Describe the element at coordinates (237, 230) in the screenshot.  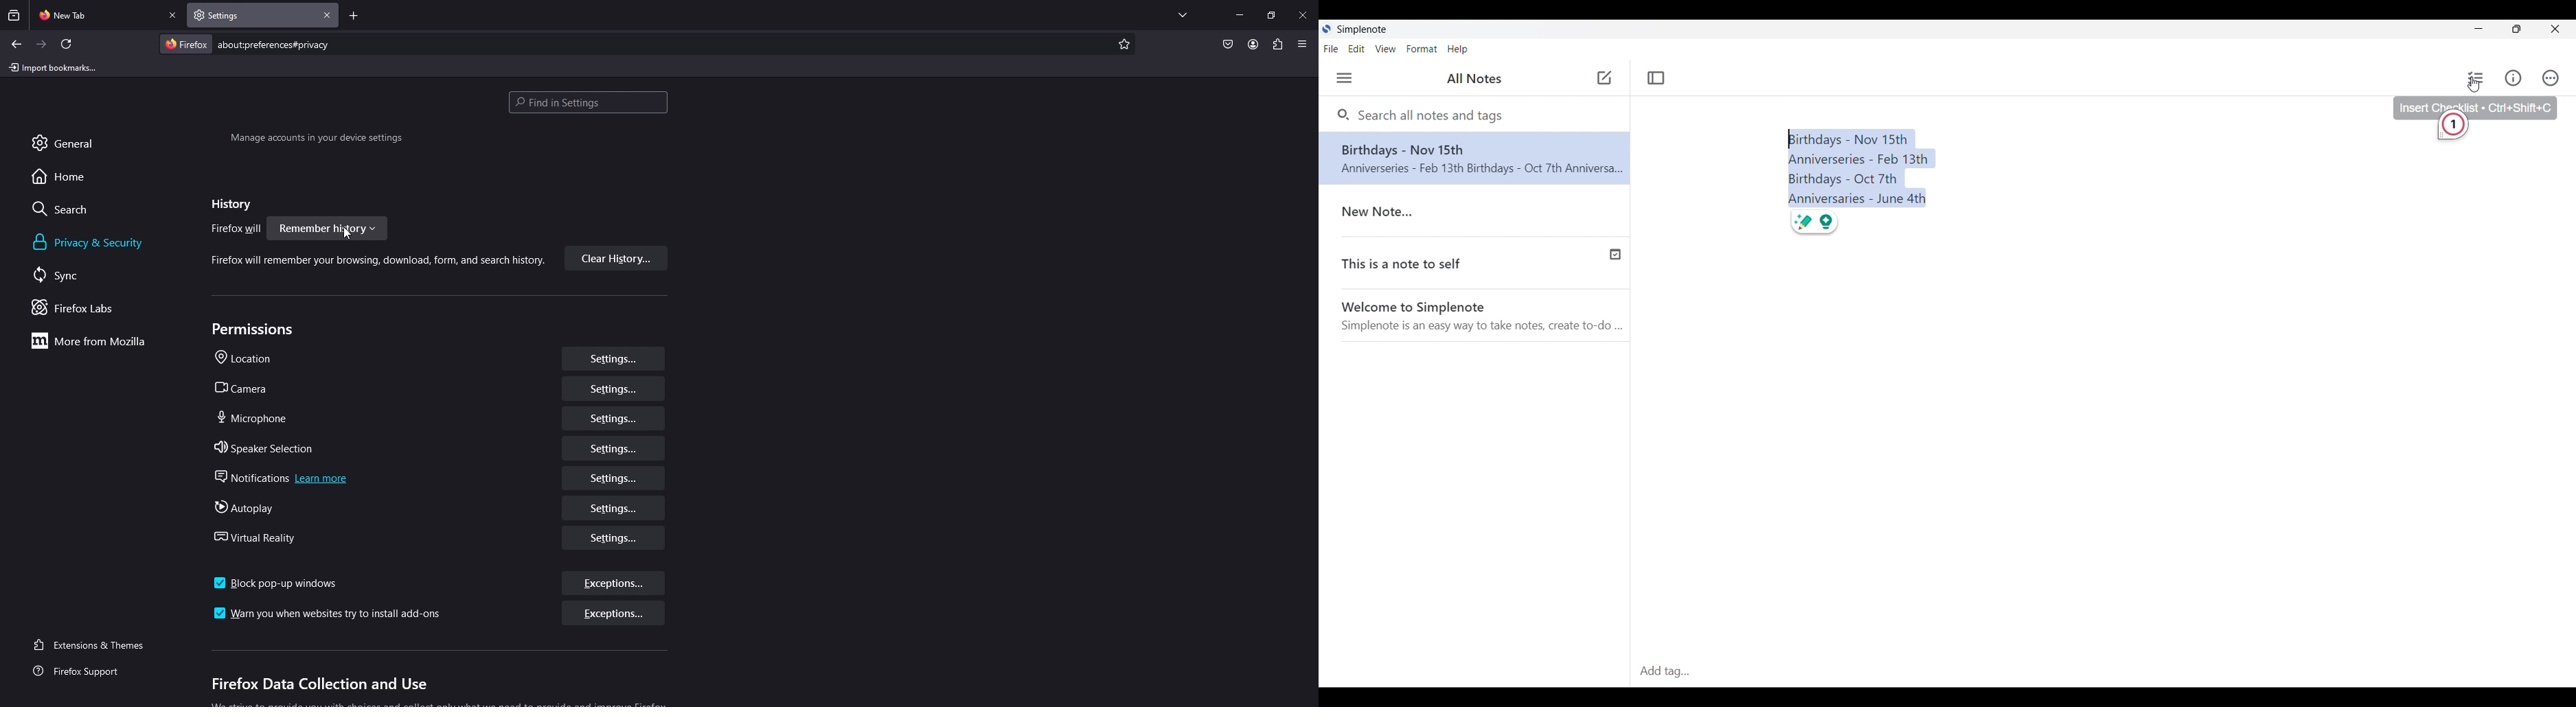
I see `firefox will ` at that location.